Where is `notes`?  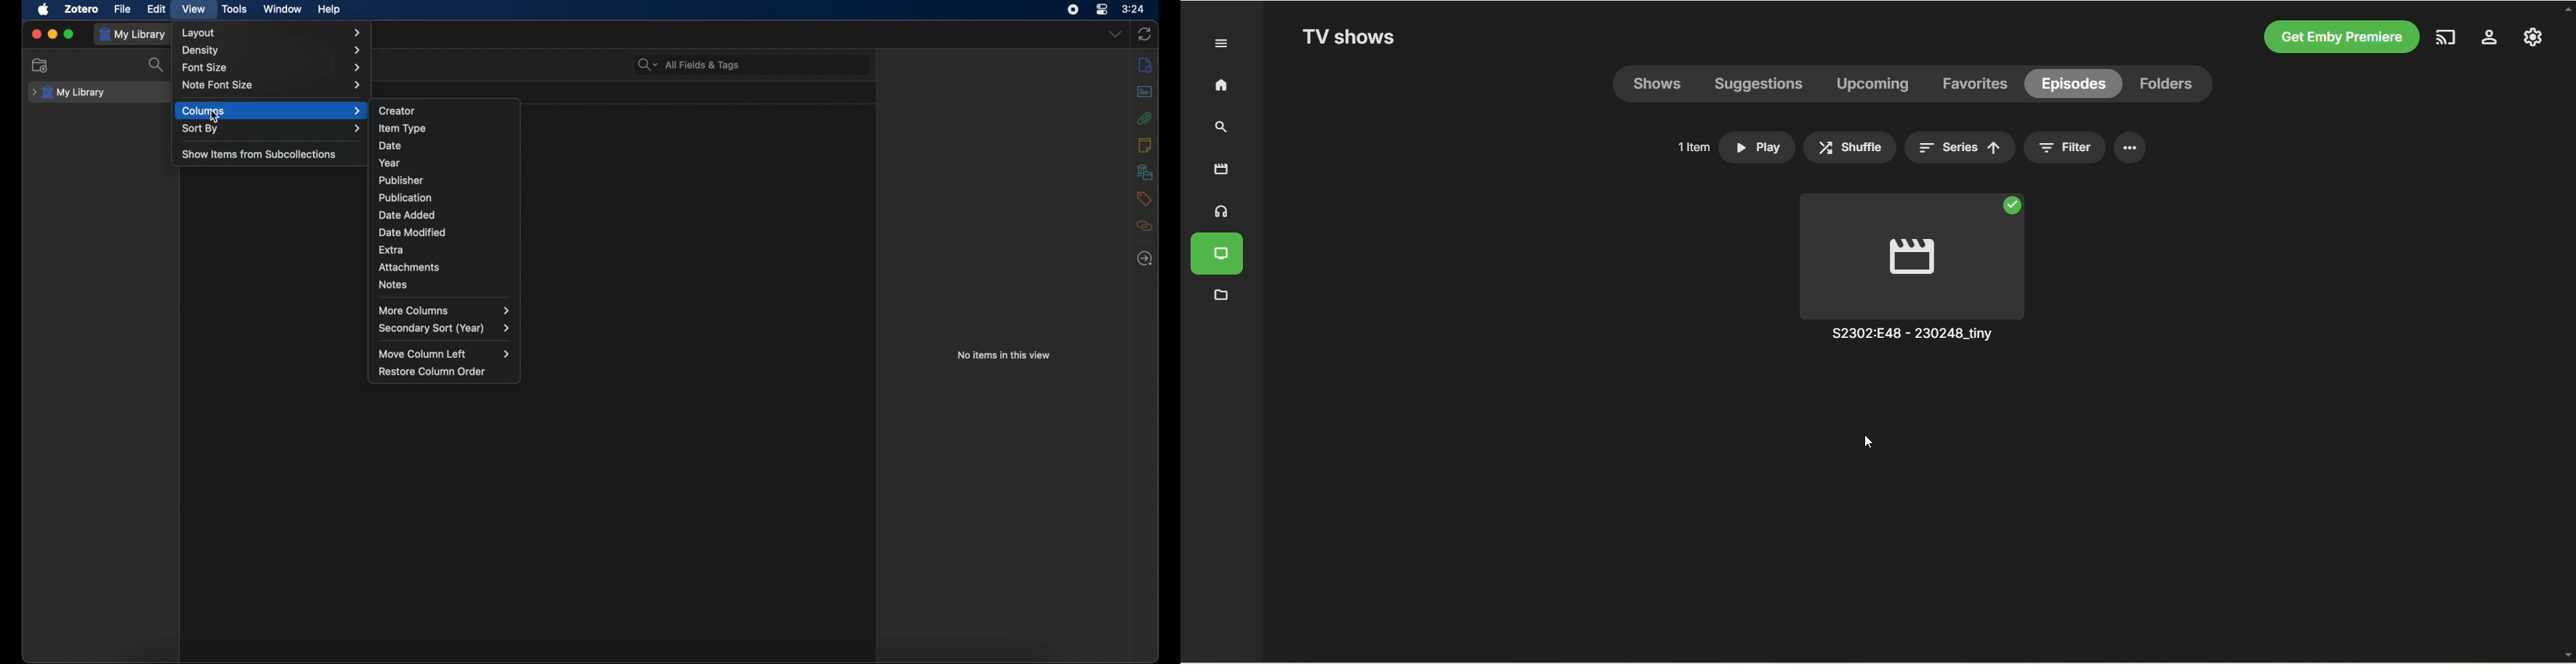 notes is located at coordinates (392, 285).